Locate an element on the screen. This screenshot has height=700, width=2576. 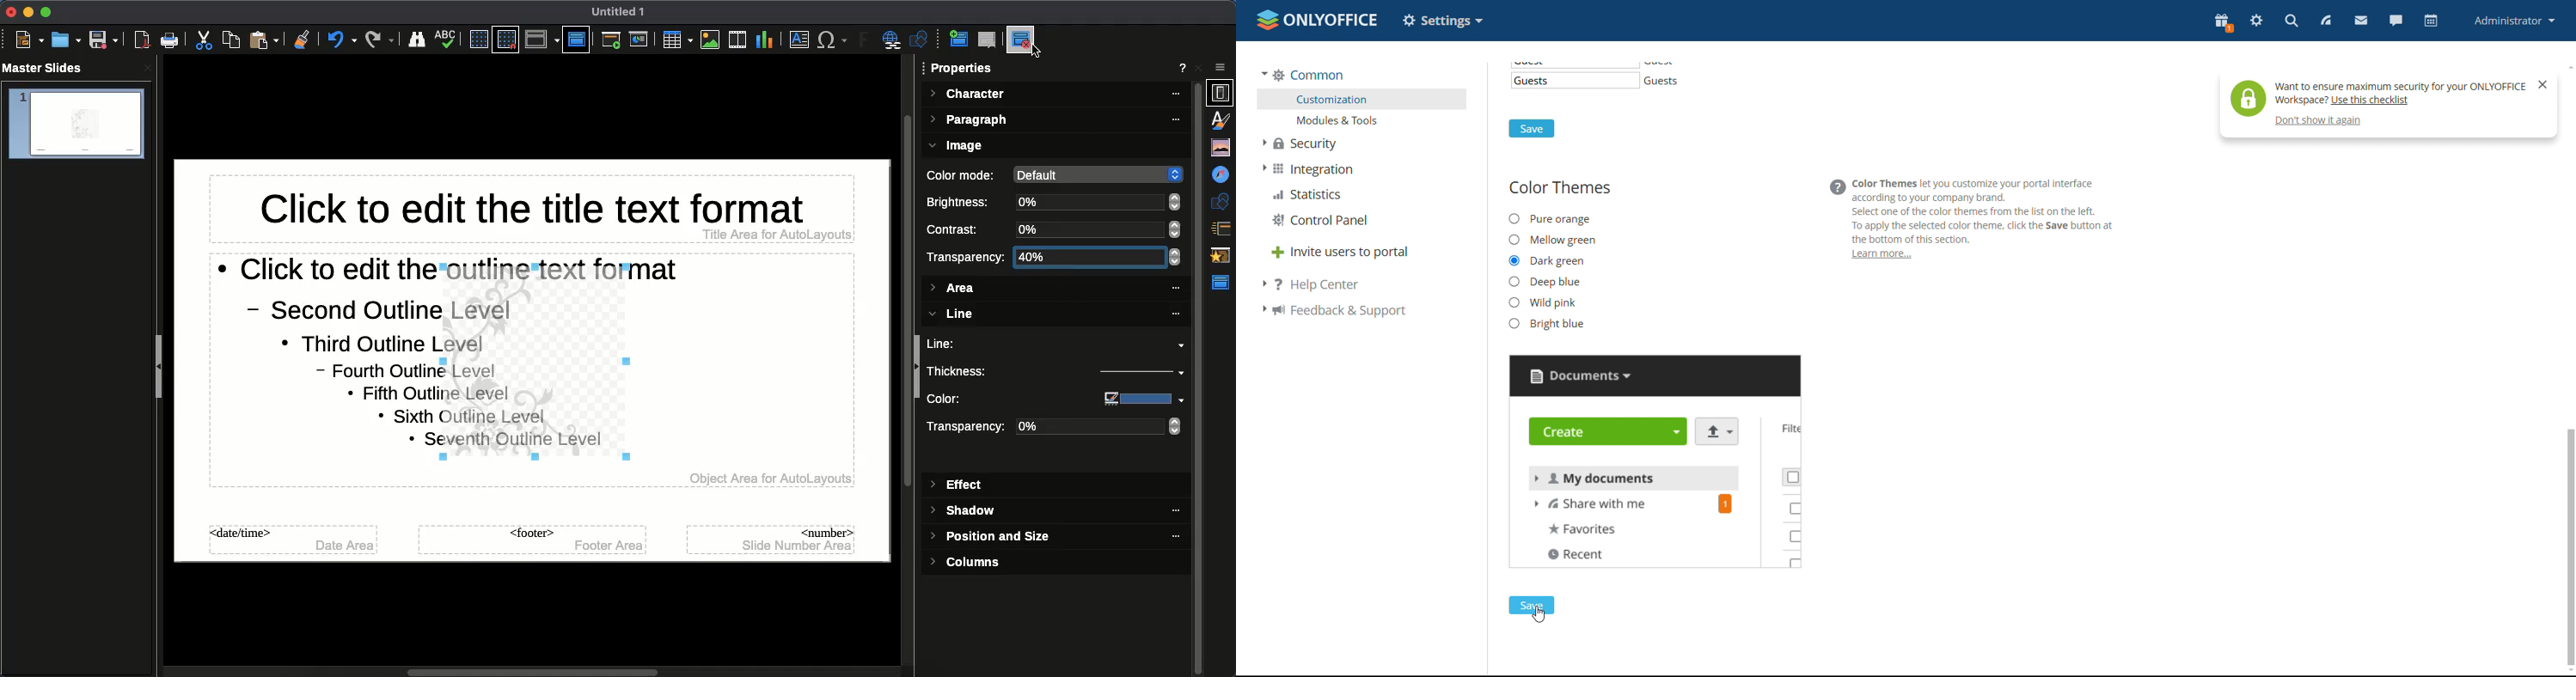
properties scroll bar is located at coordinates (1199, 359).